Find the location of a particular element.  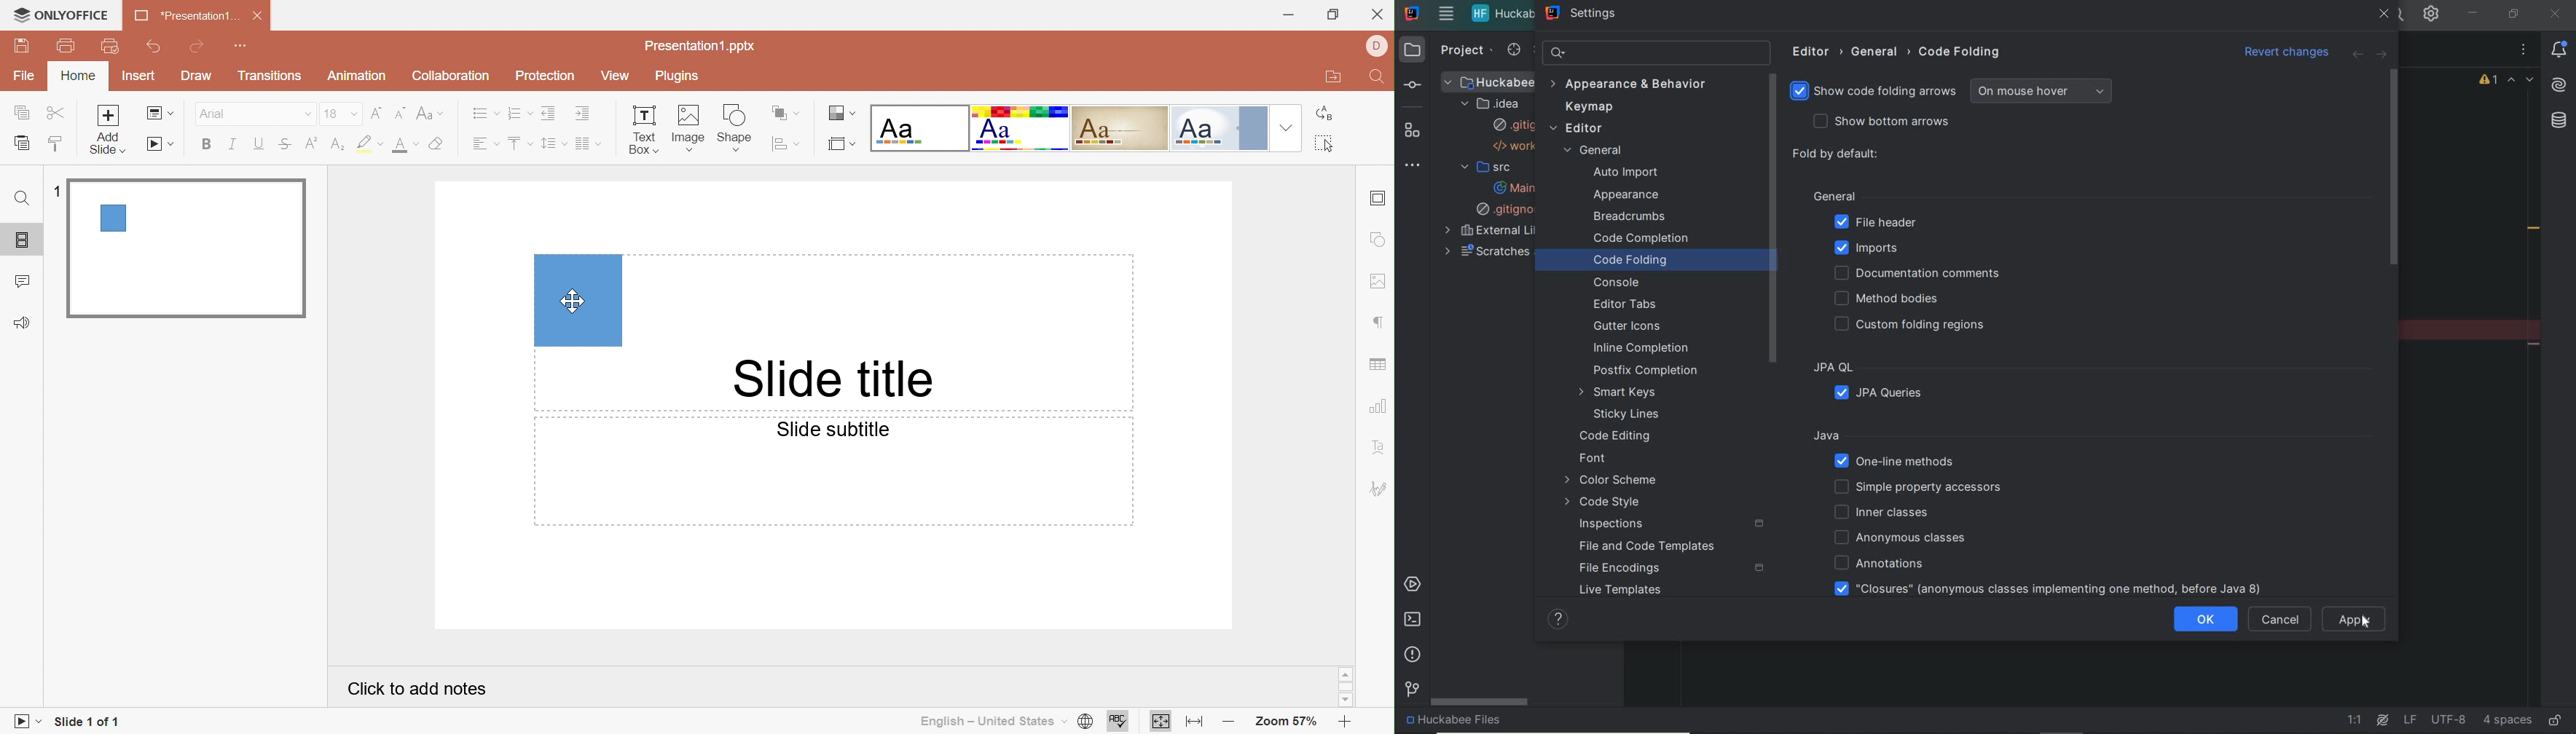

select opened file is located at coordinates (1510, 51).